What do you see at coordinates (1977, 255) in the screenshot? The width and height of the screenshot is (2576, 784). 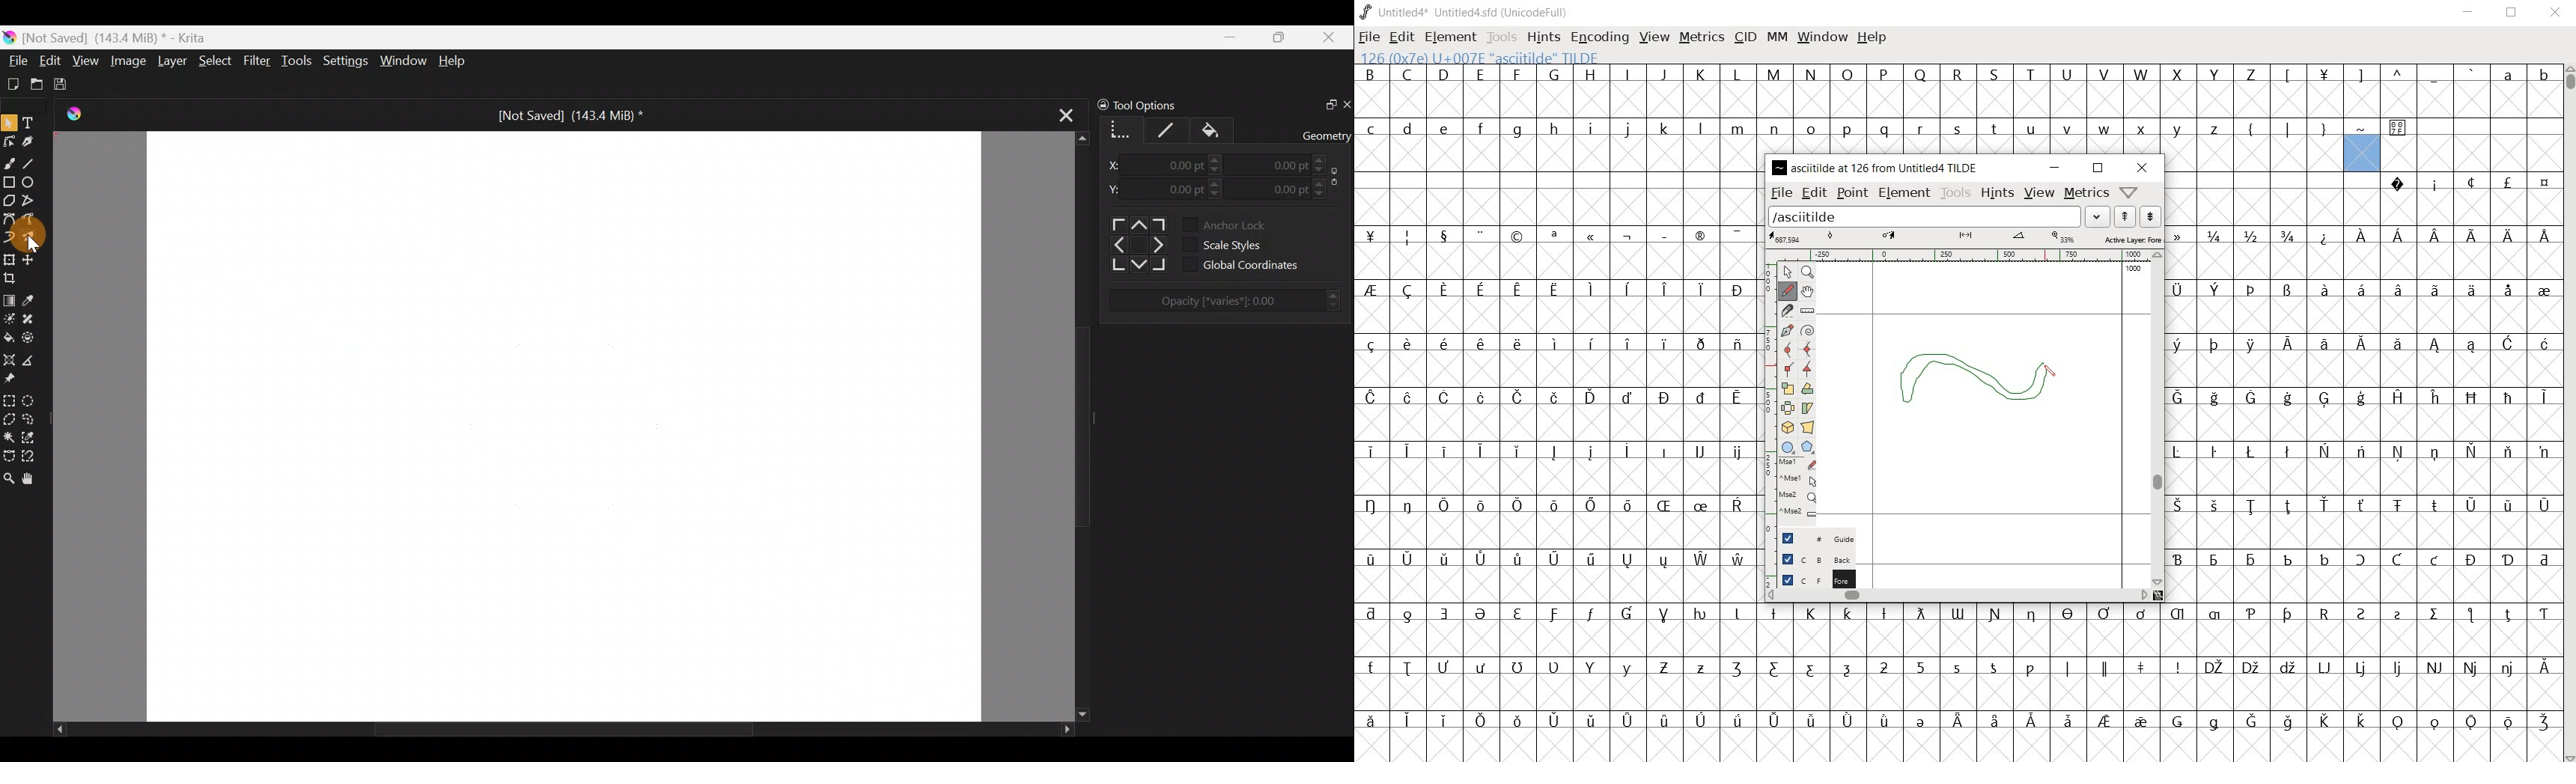 I see `ruler` at bounding box center [1977, 255].